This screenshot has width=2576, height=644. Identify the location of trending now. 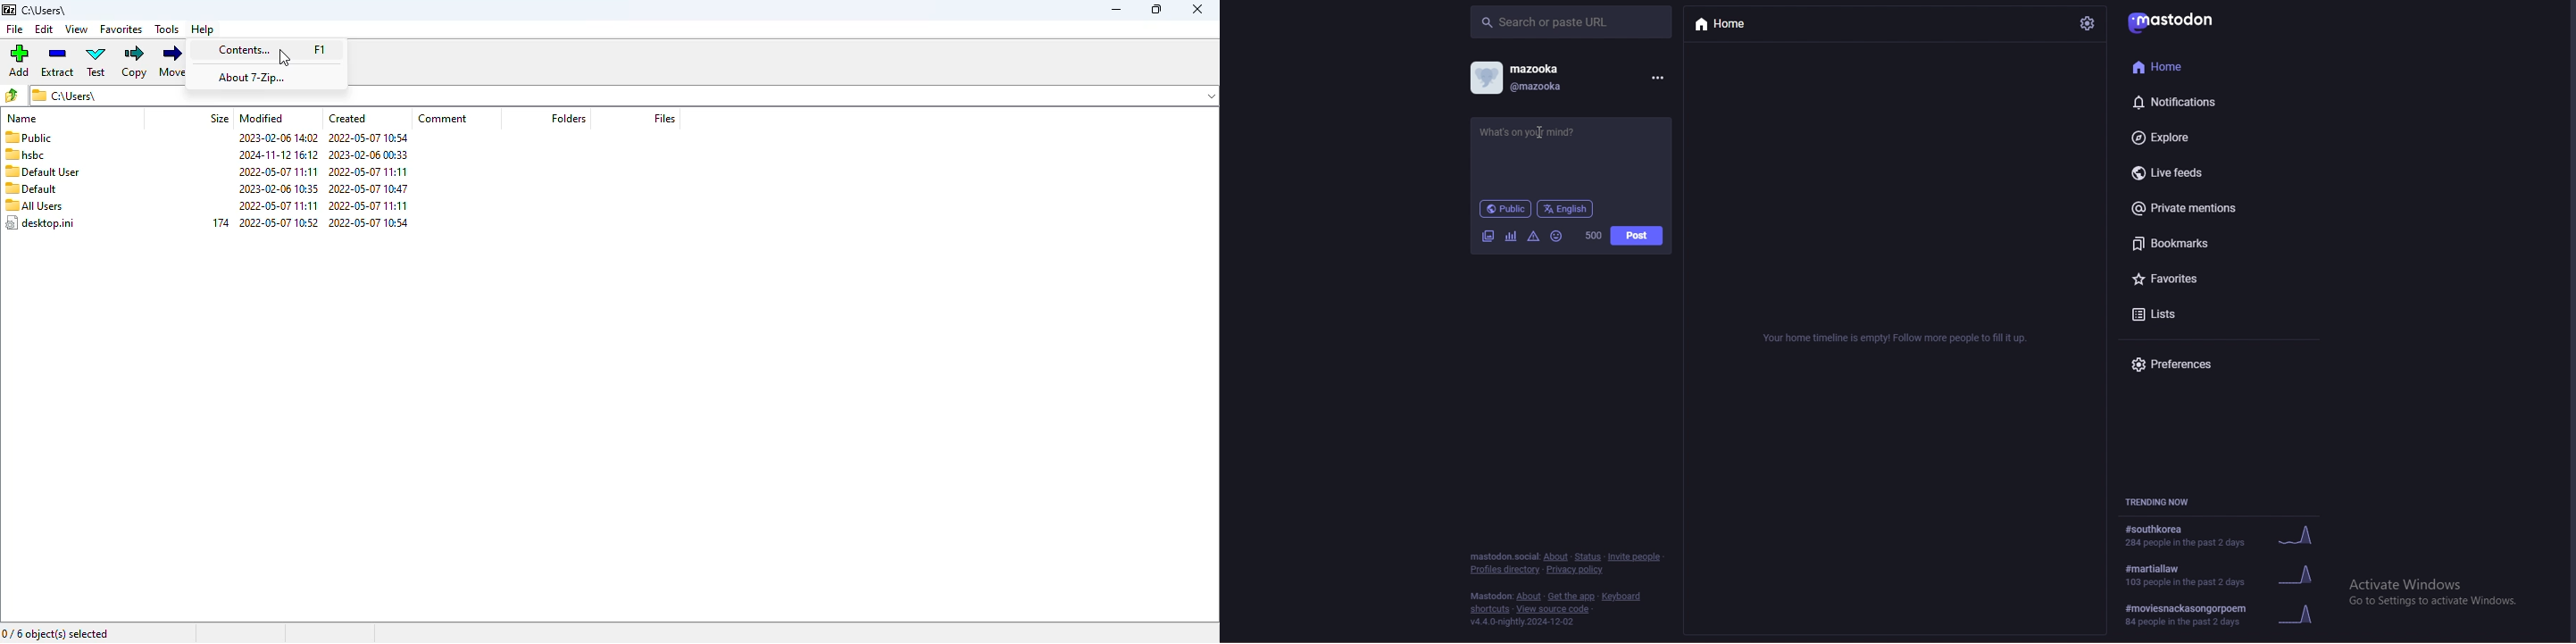
(2166, 502).